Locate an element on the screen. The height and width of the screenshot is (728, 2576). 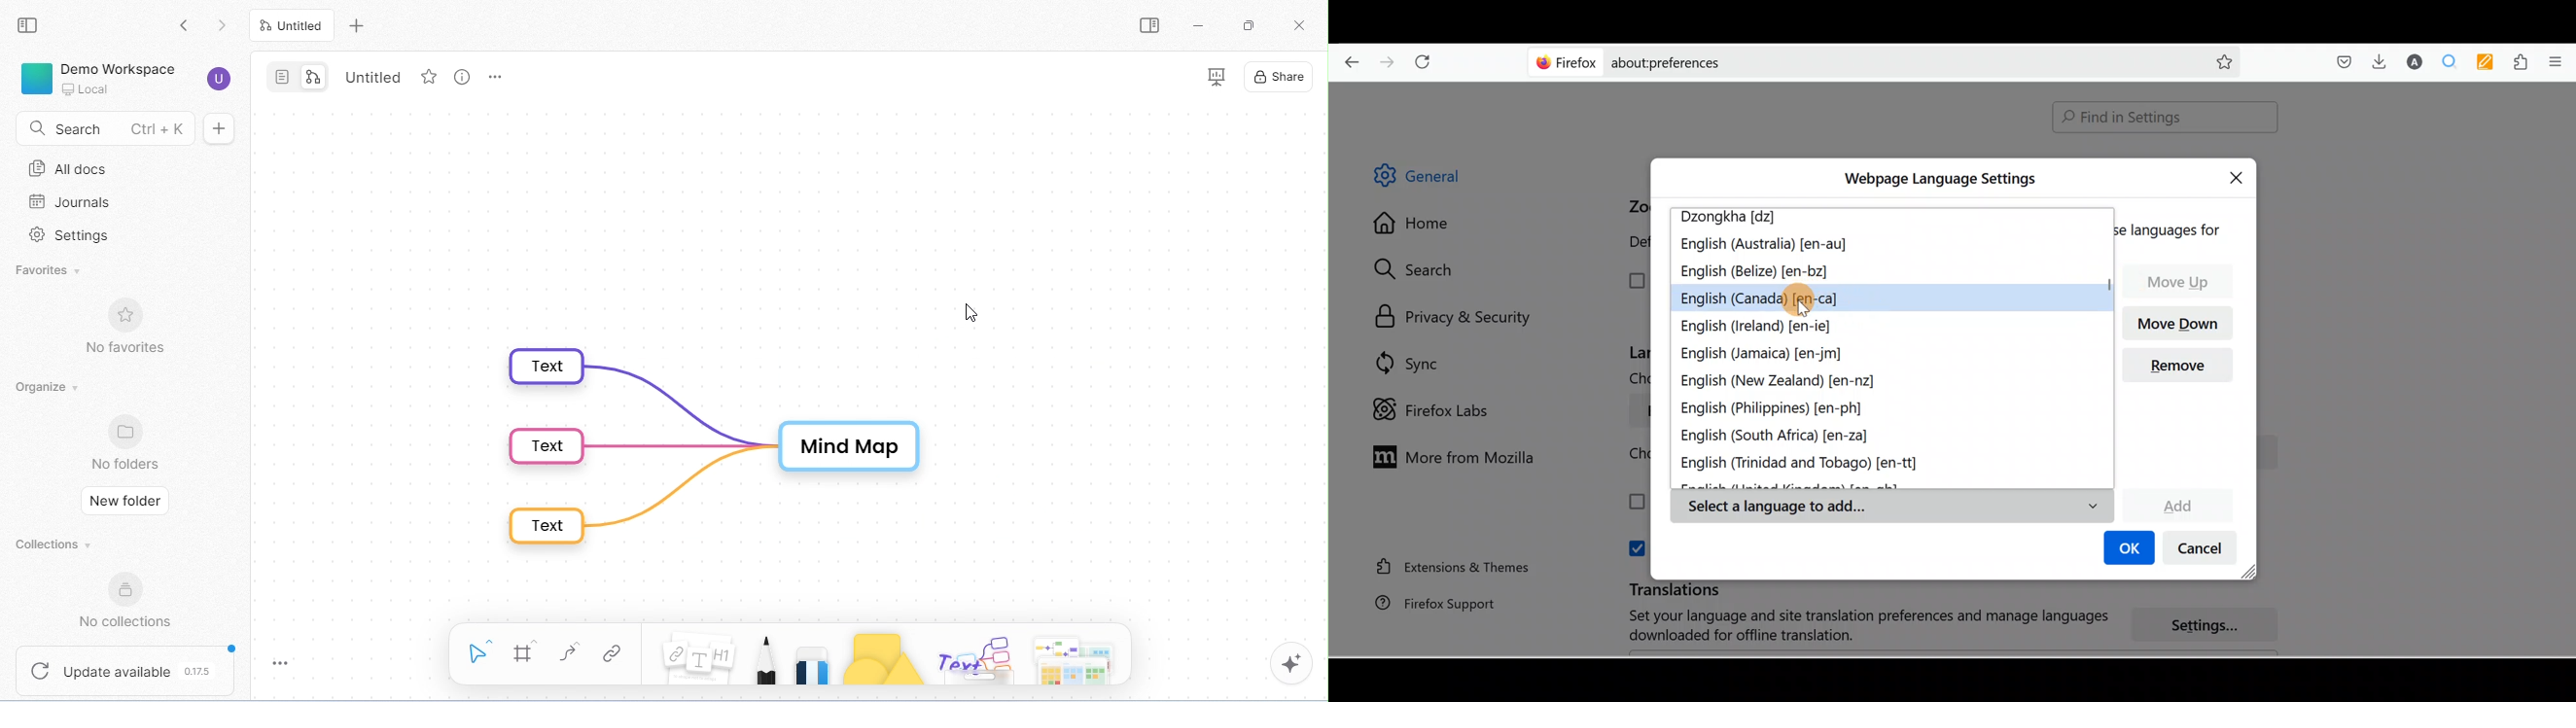
AI is located at coordinates (1291, 664).